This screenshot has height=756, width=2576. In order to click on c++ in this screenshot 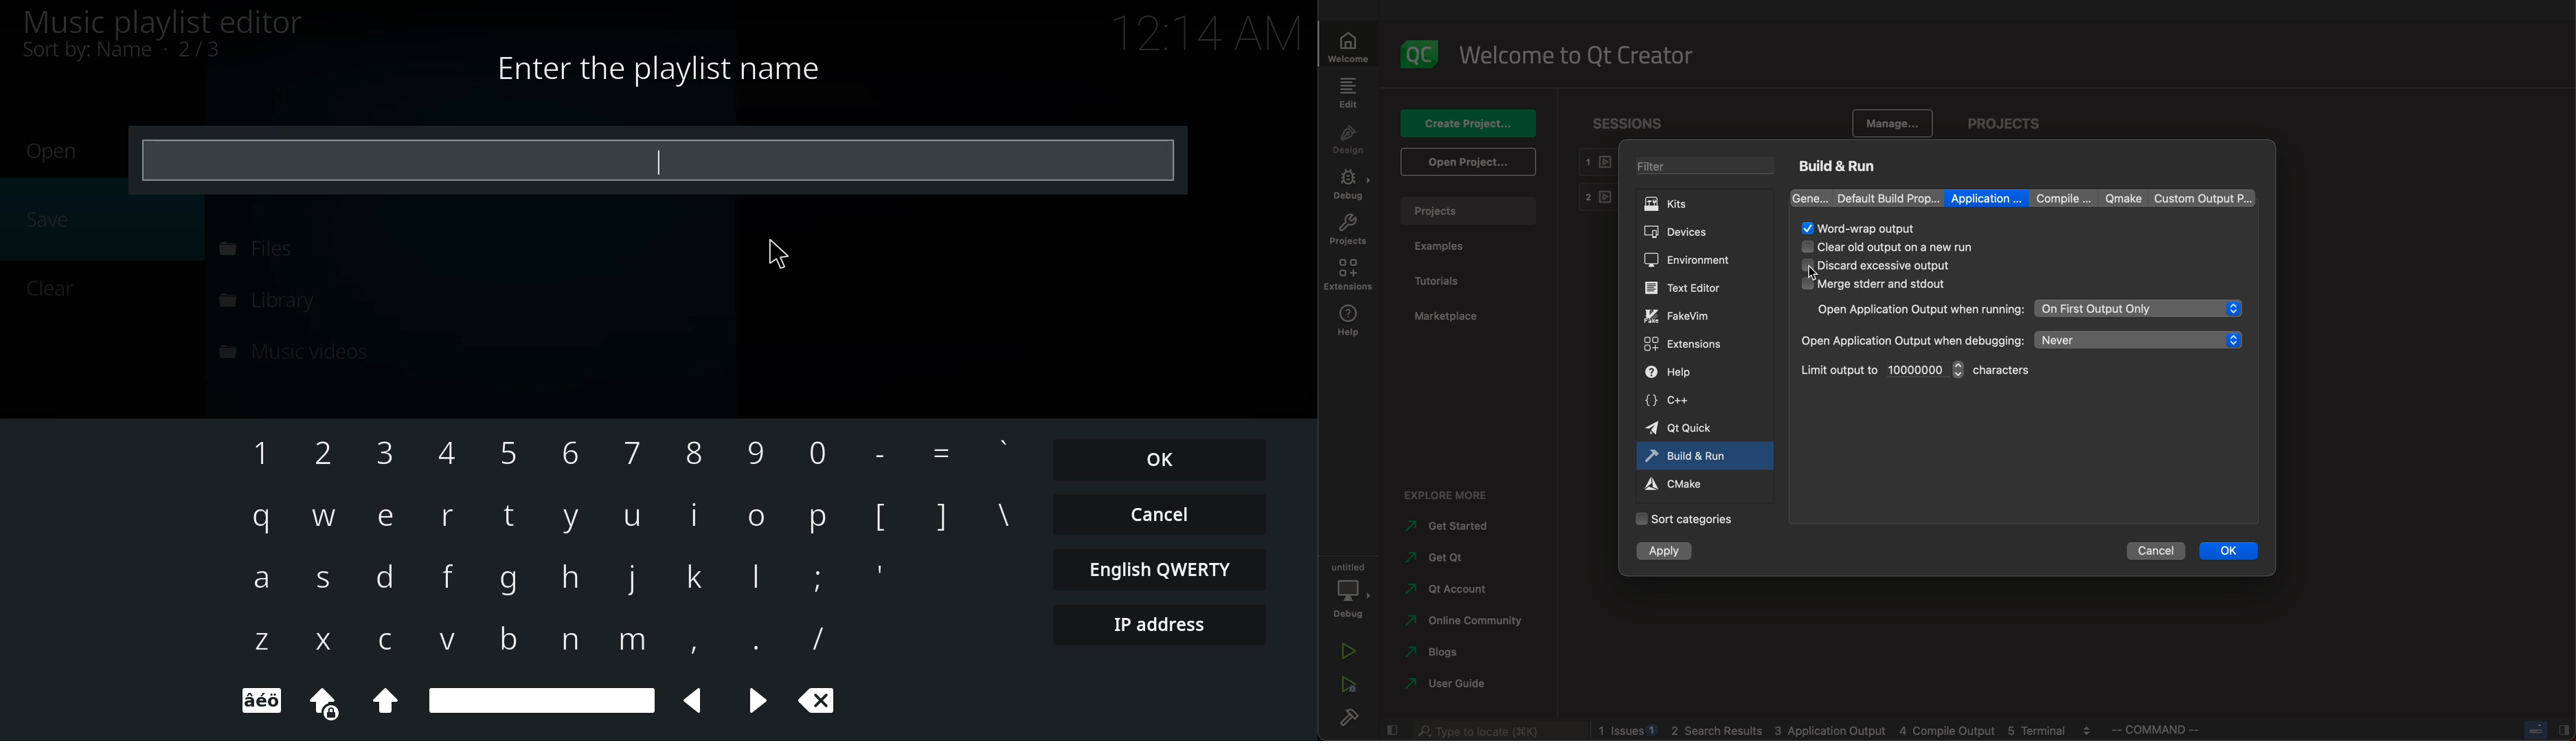, I will do `click(1691, 400)`.